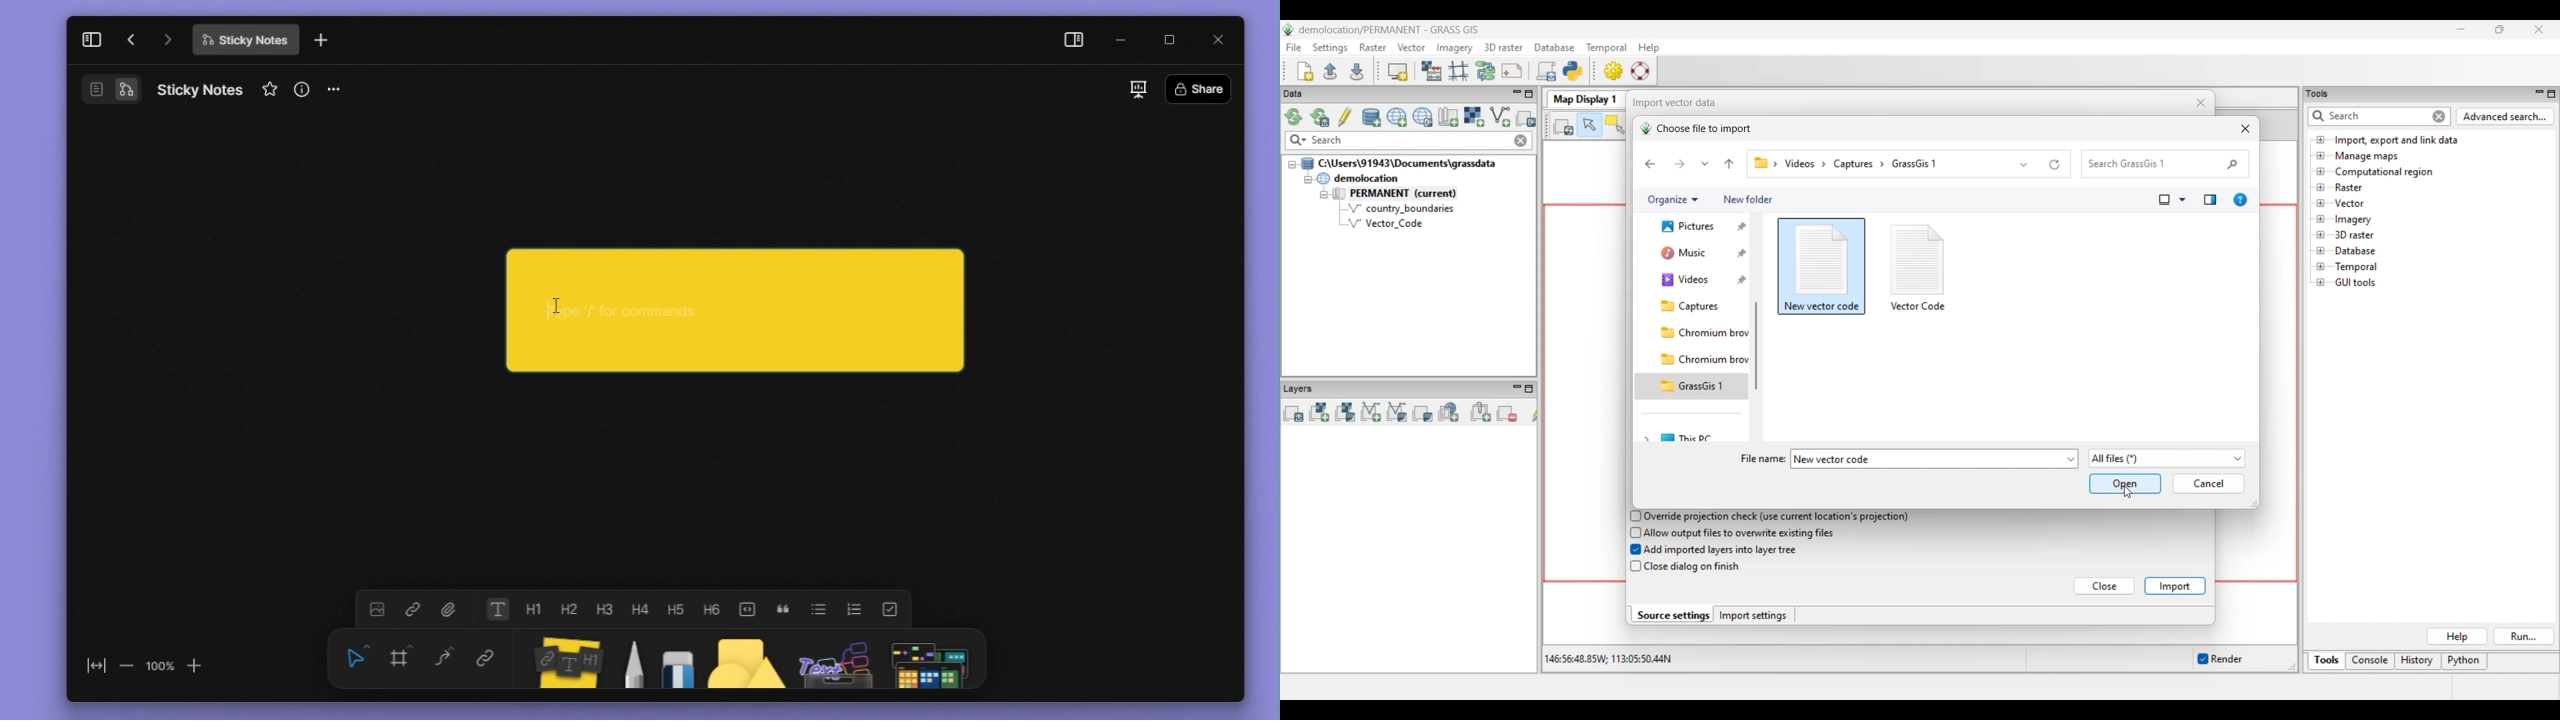  What do you see at coordinates (338, 88) in the screenshot?
I see `more` at bounding box center [338, 88].